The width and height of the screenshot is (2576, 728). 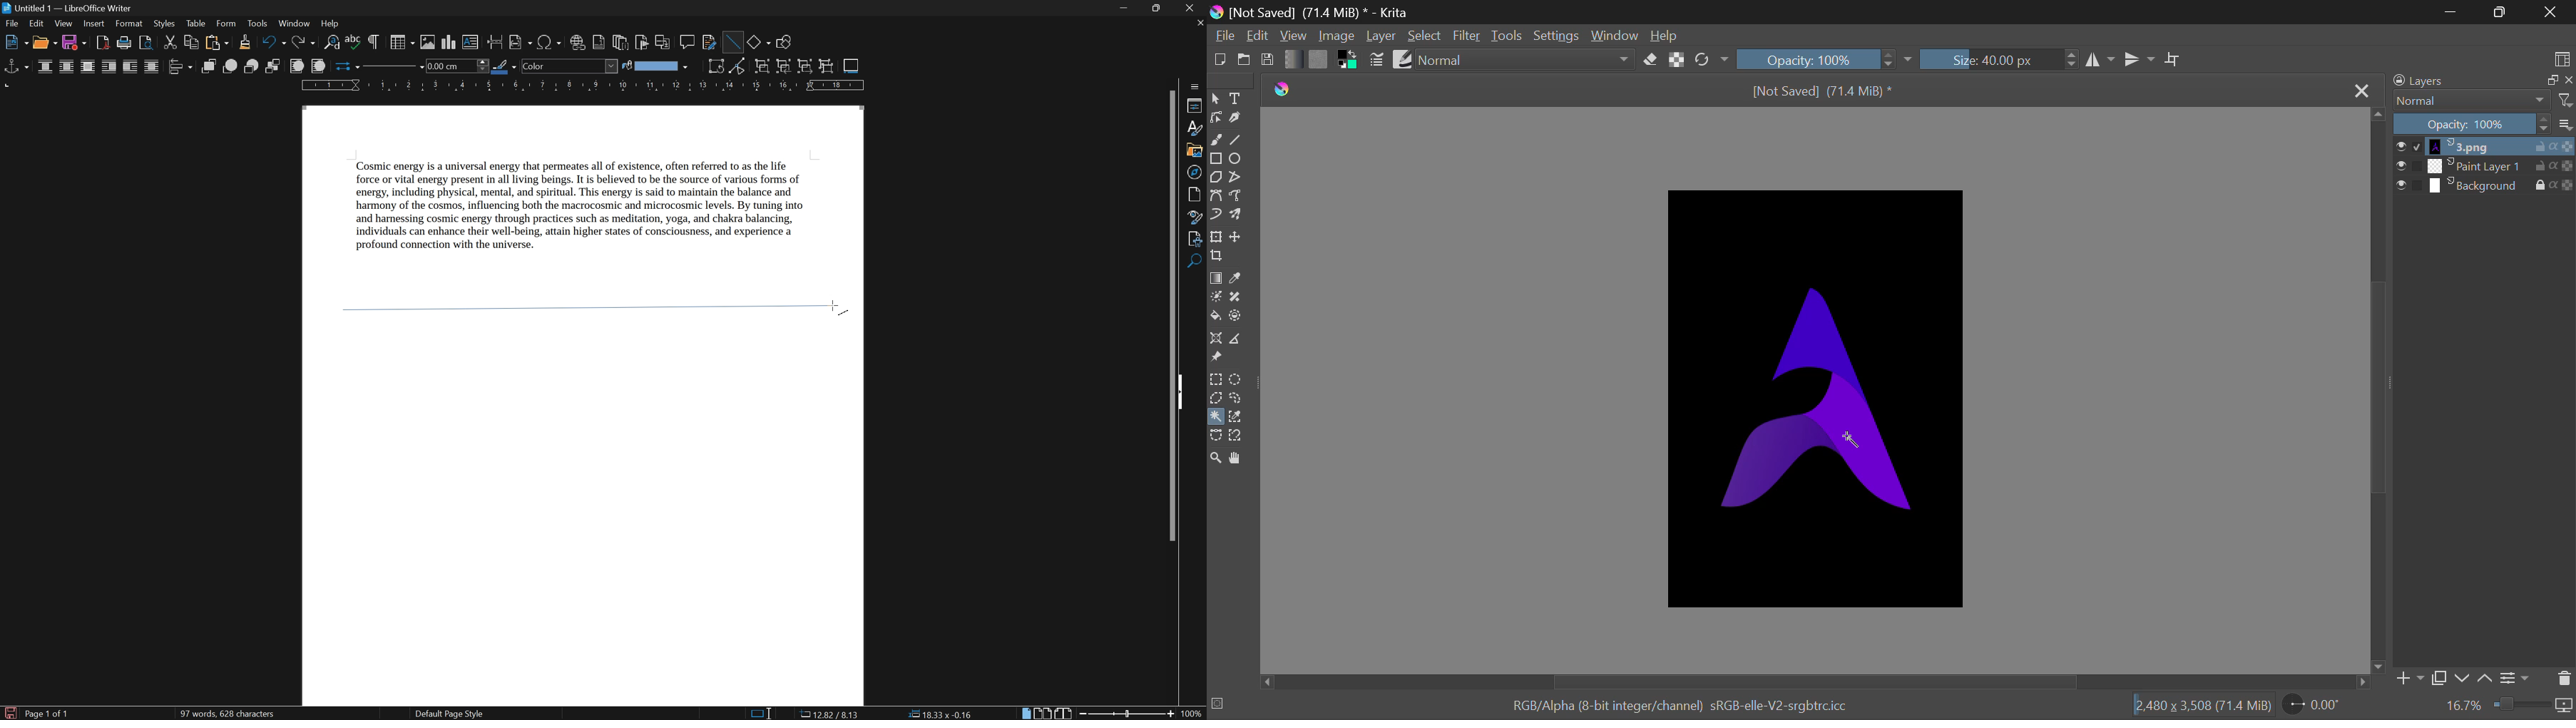 I want to click on send to back, so click(x=275, y=67).